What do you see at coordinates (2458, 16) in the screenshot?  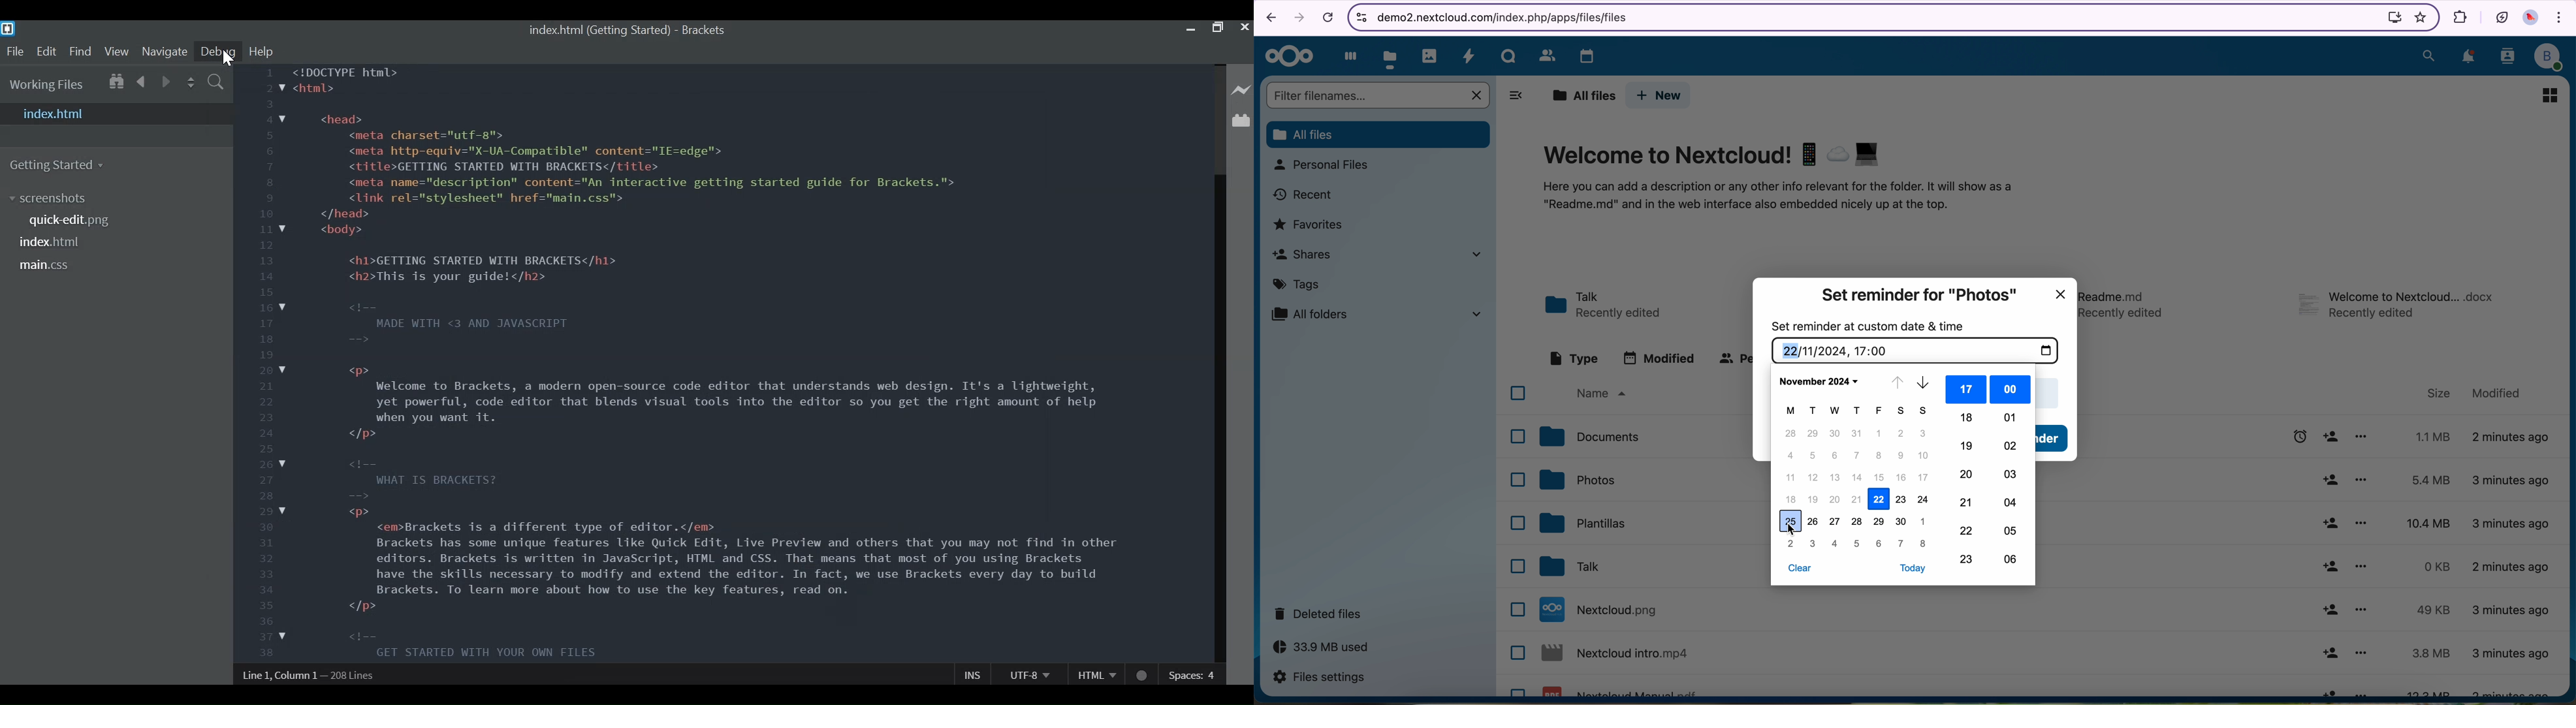 I see `extensions` at bounding box center [2458, 16].